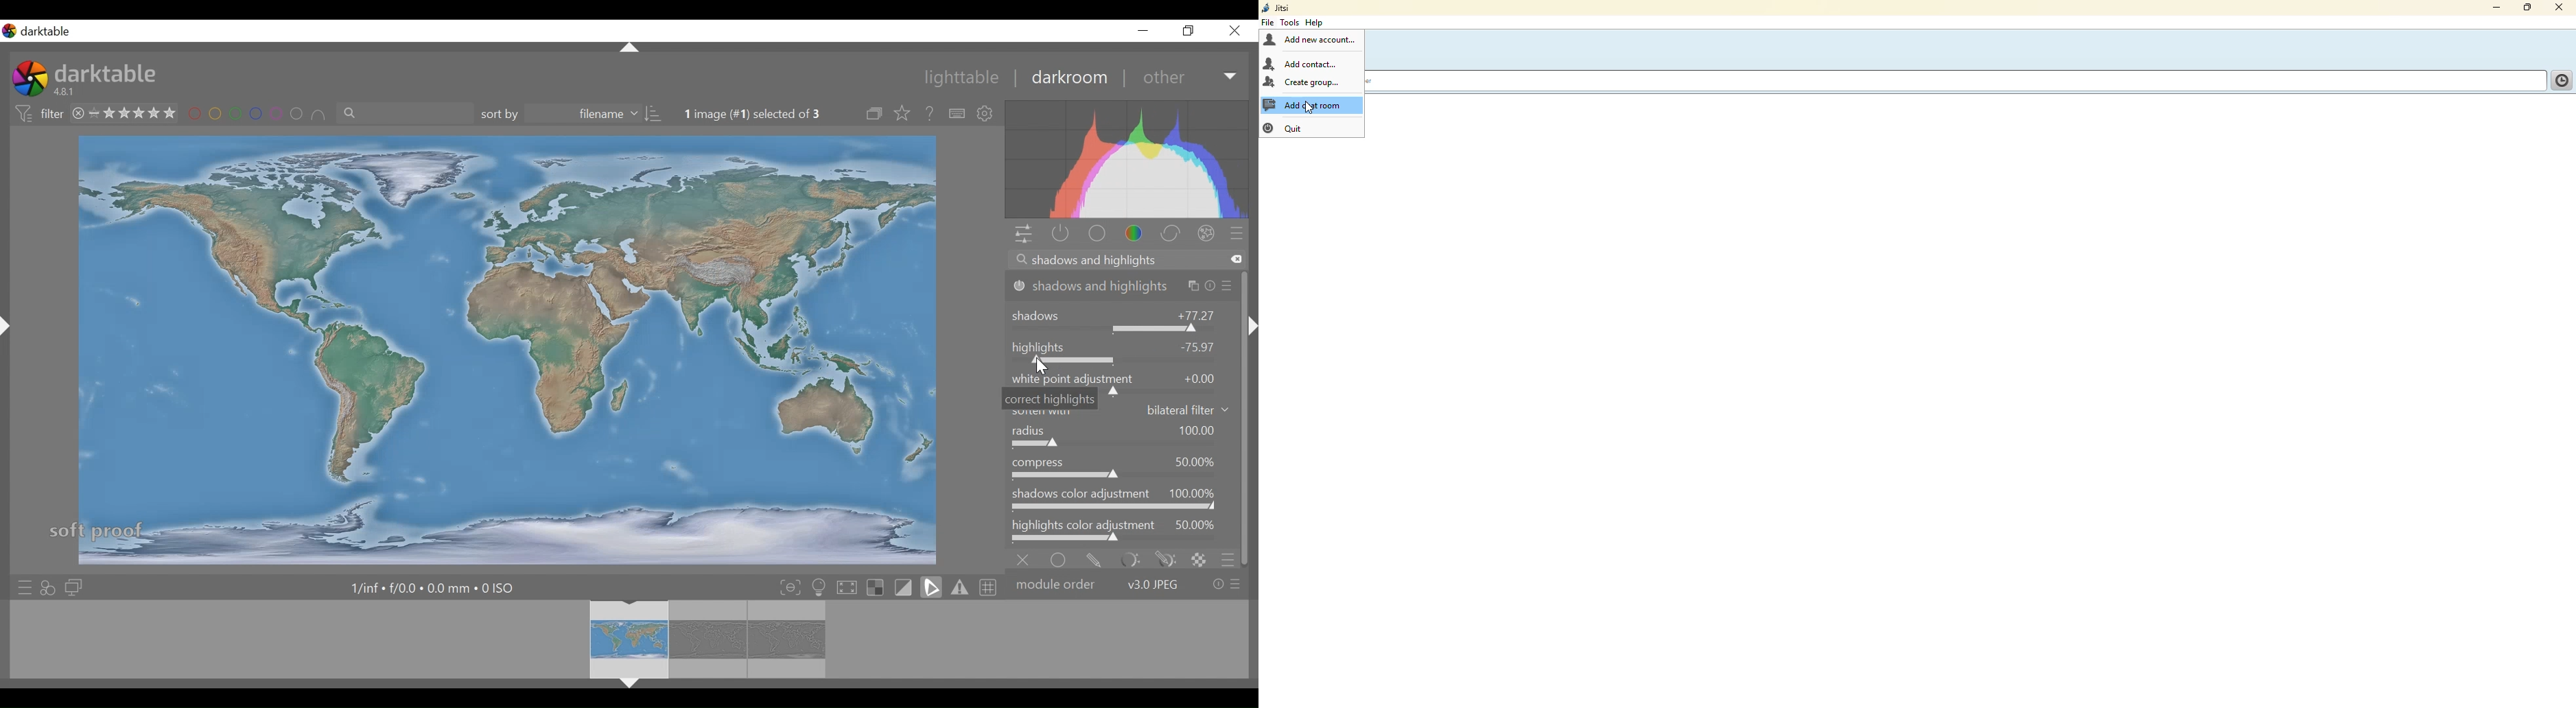 The height and width of the screenshot is (728, 2576). Describe the element at coordinates (1128, 583) in the screenshot. I see `module order` at that location.